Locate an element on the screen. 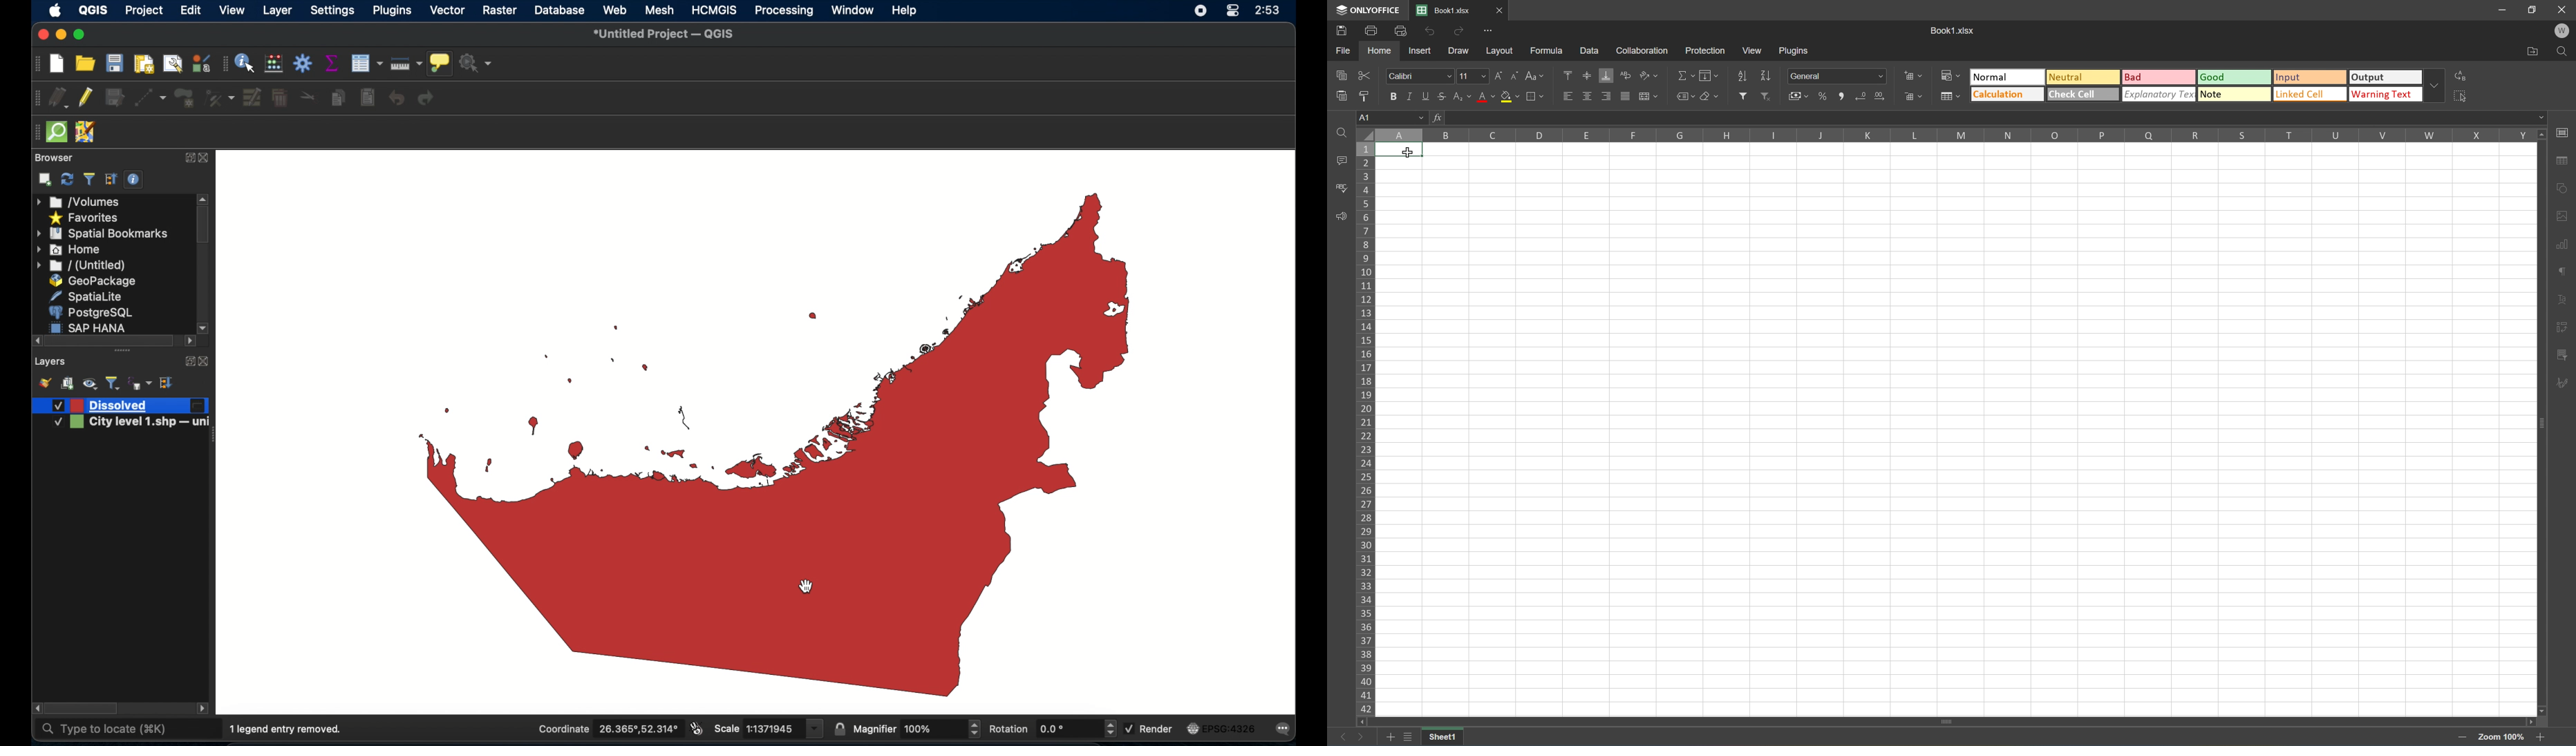  Book1.xlsx is located at coordinates (1954, 30).